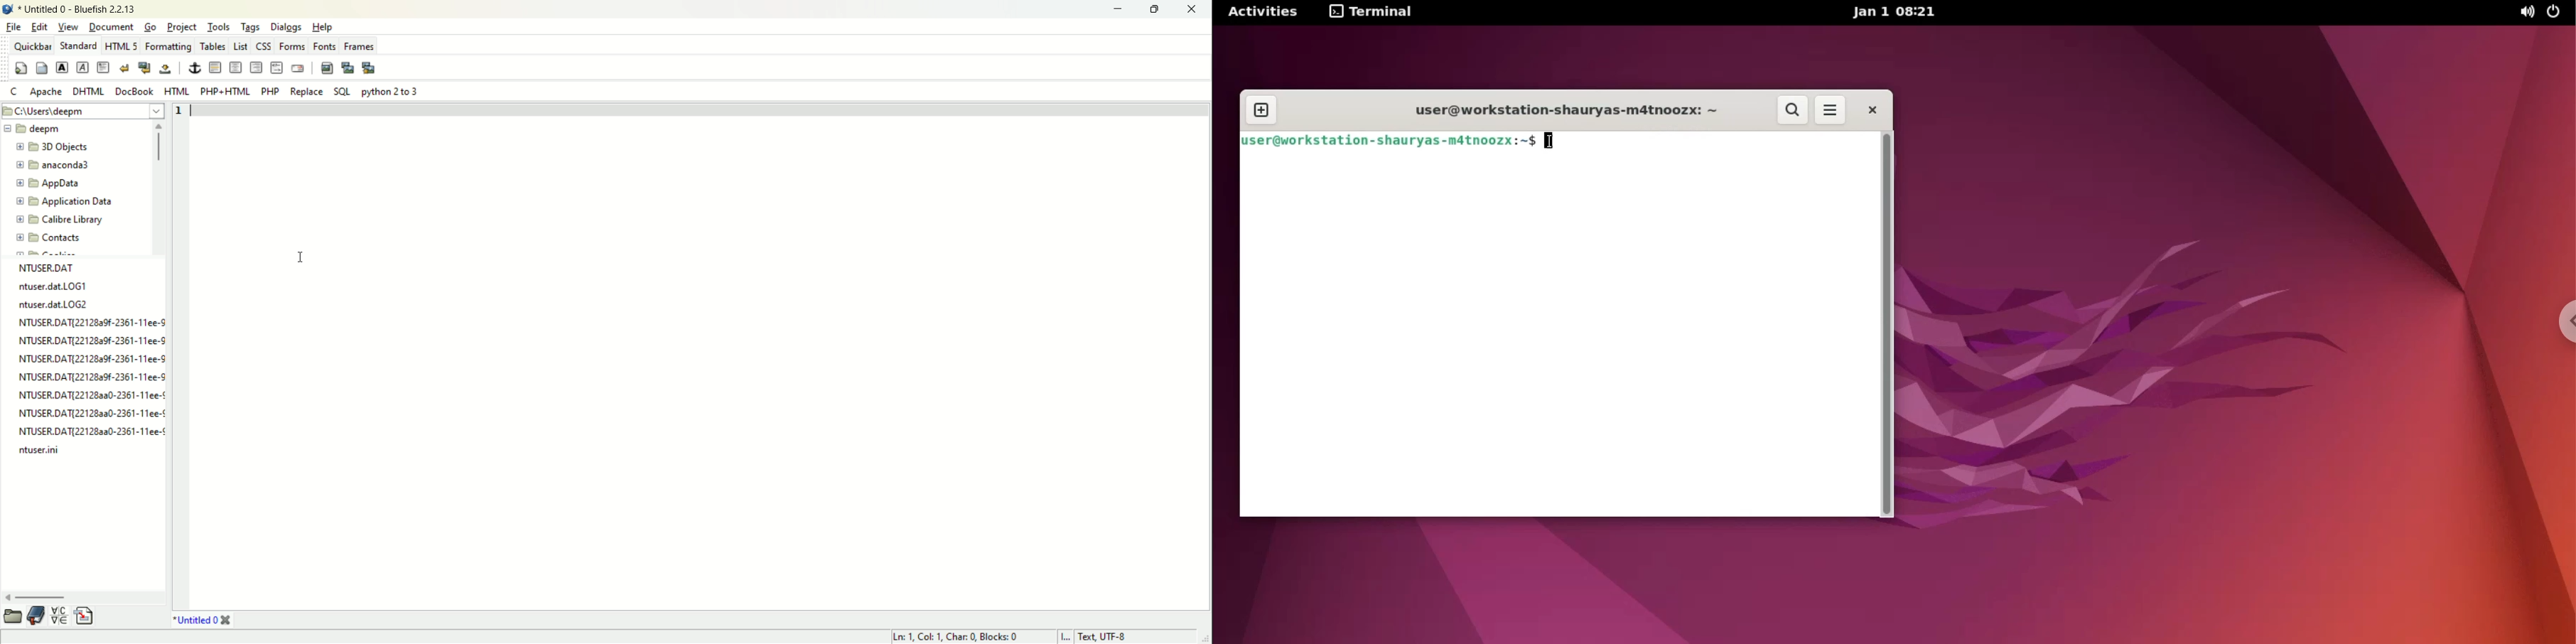  I want to click on browse file, so click(16, 616).